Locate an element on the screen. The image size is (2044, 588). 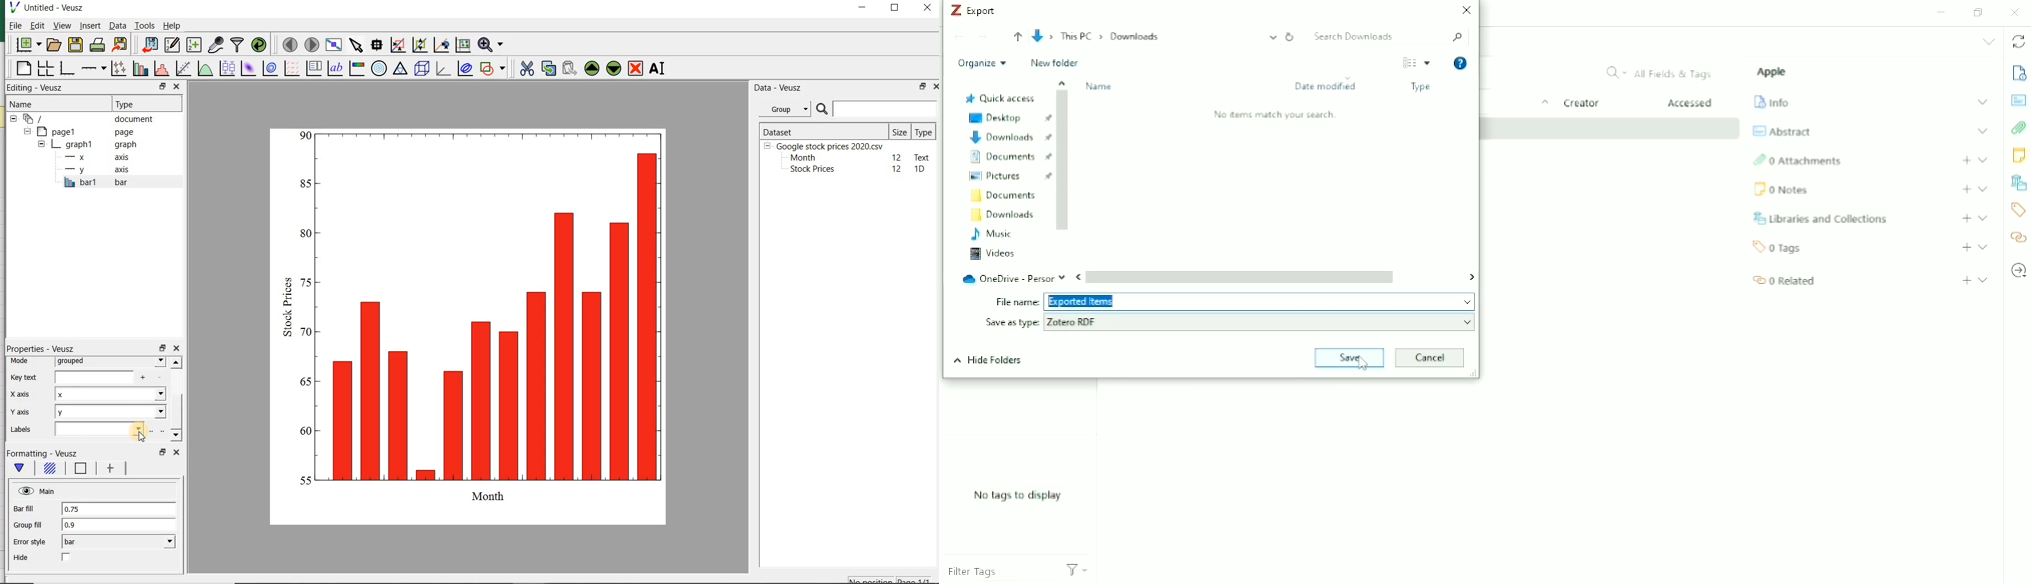
Name is located at coordinates (29, 104).